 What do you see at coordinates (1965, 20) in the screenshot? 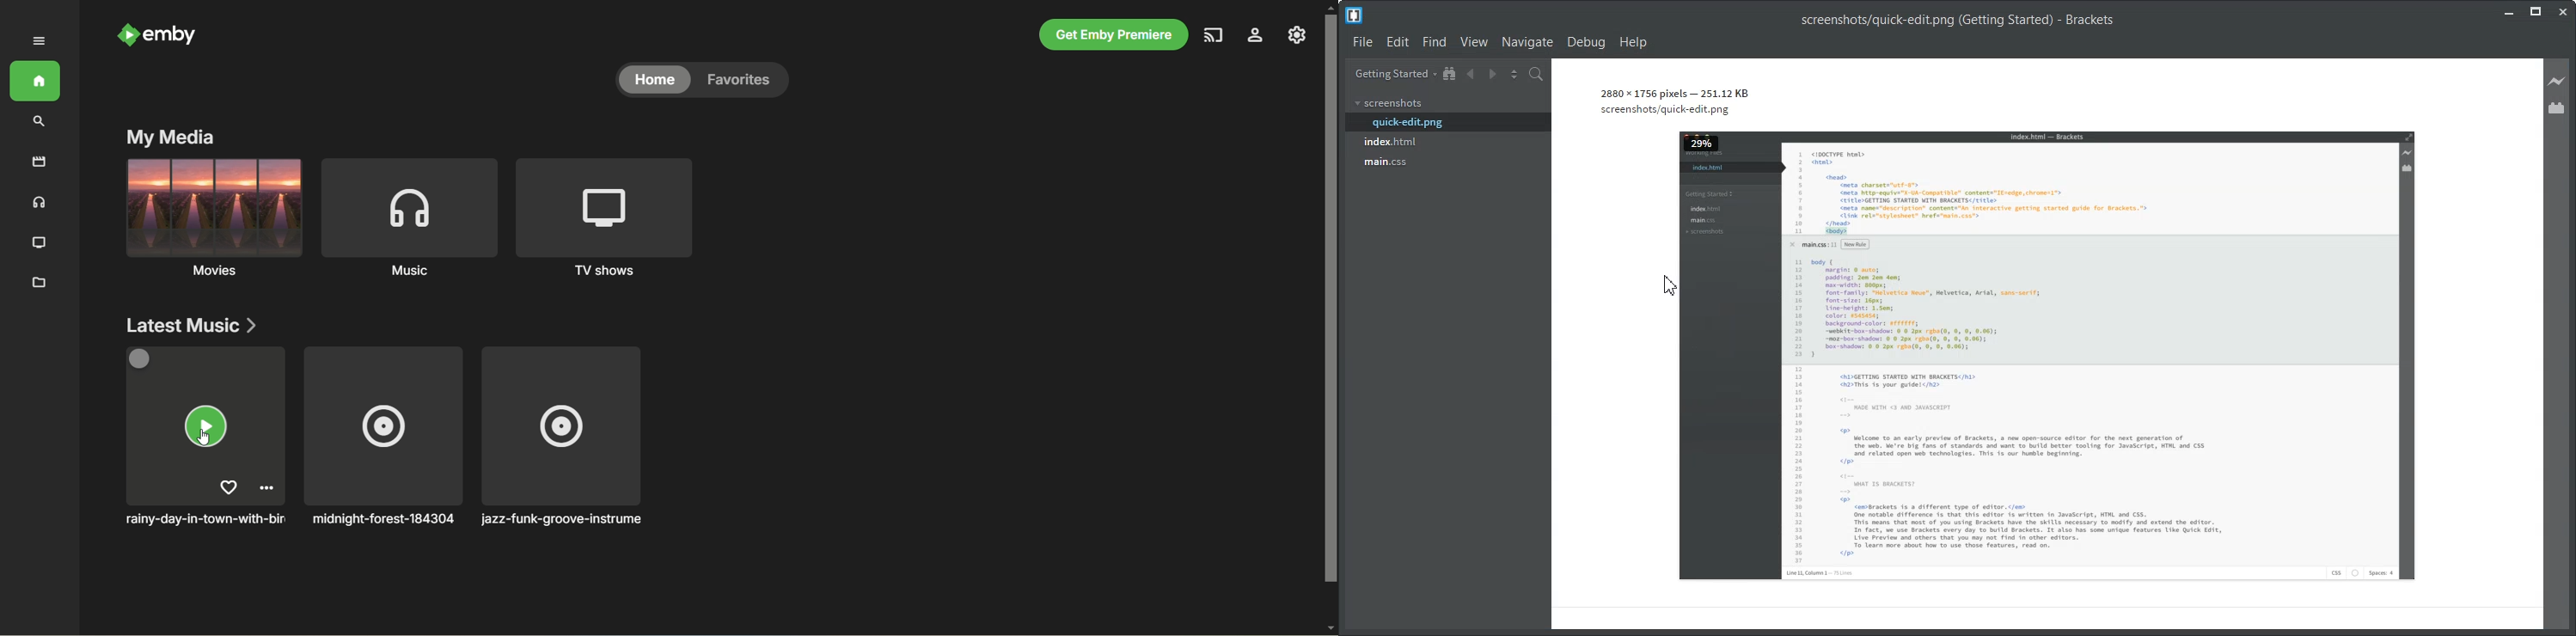
I see `` at bounding box center [1965, 20].